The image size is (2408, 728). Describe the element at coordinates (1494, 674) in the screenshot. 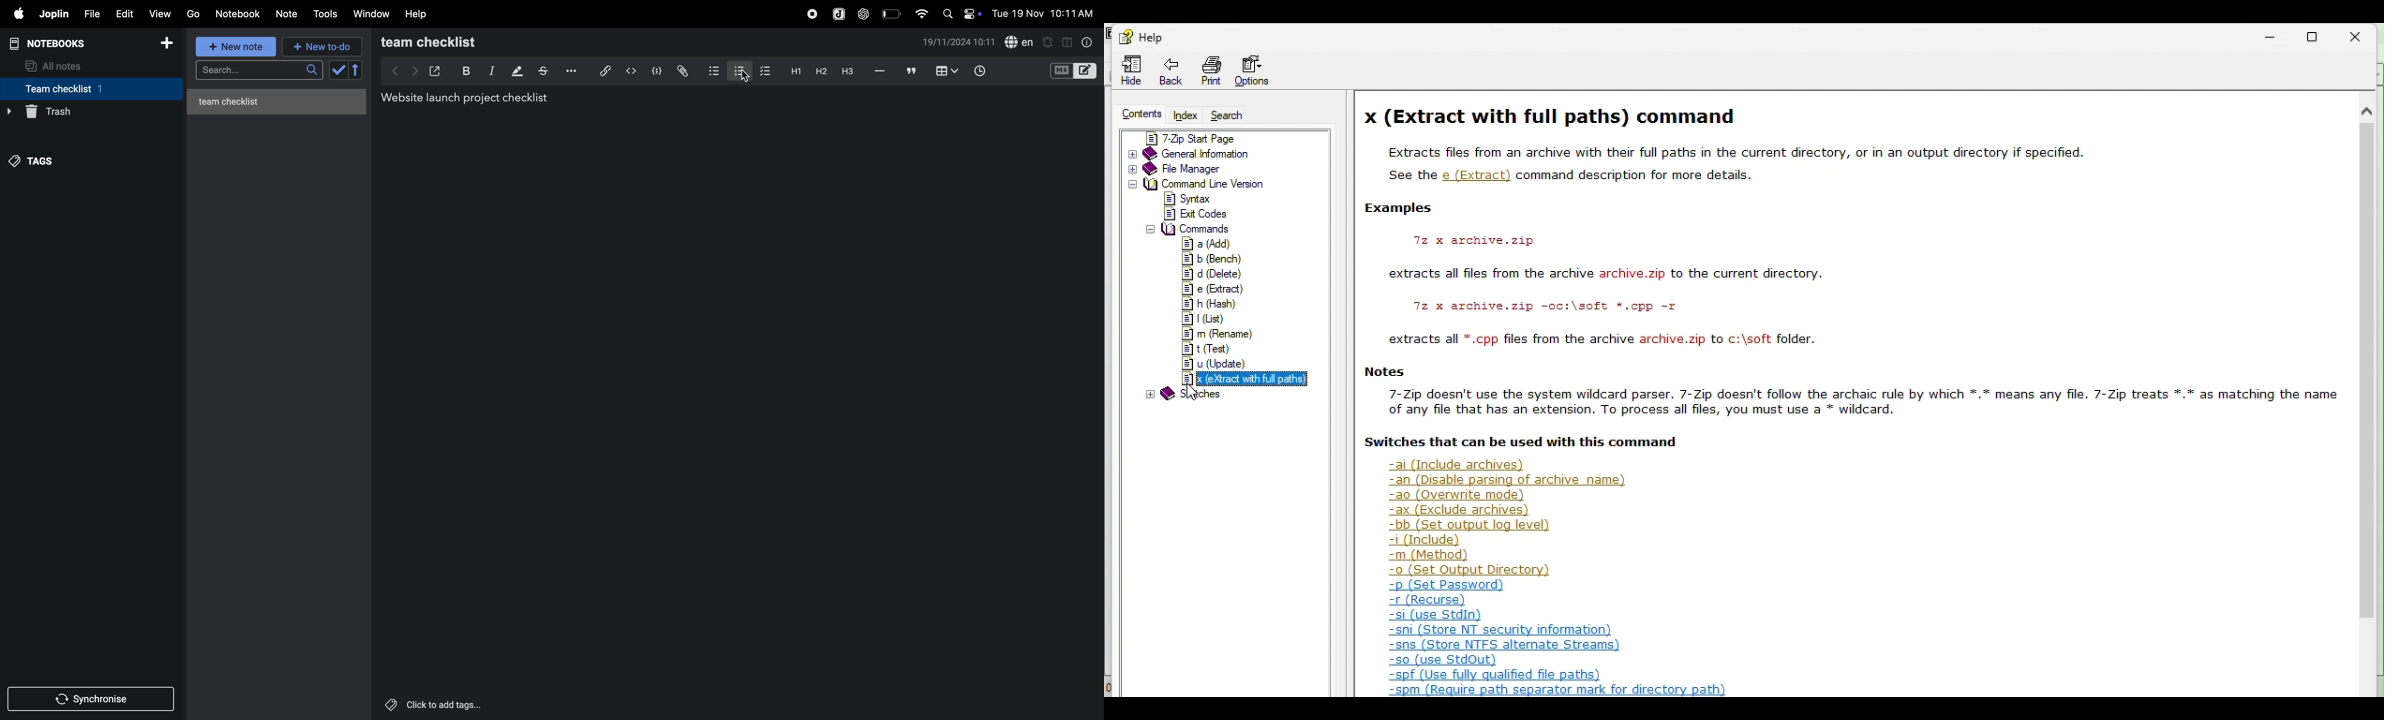

I see `-spf` at that location.